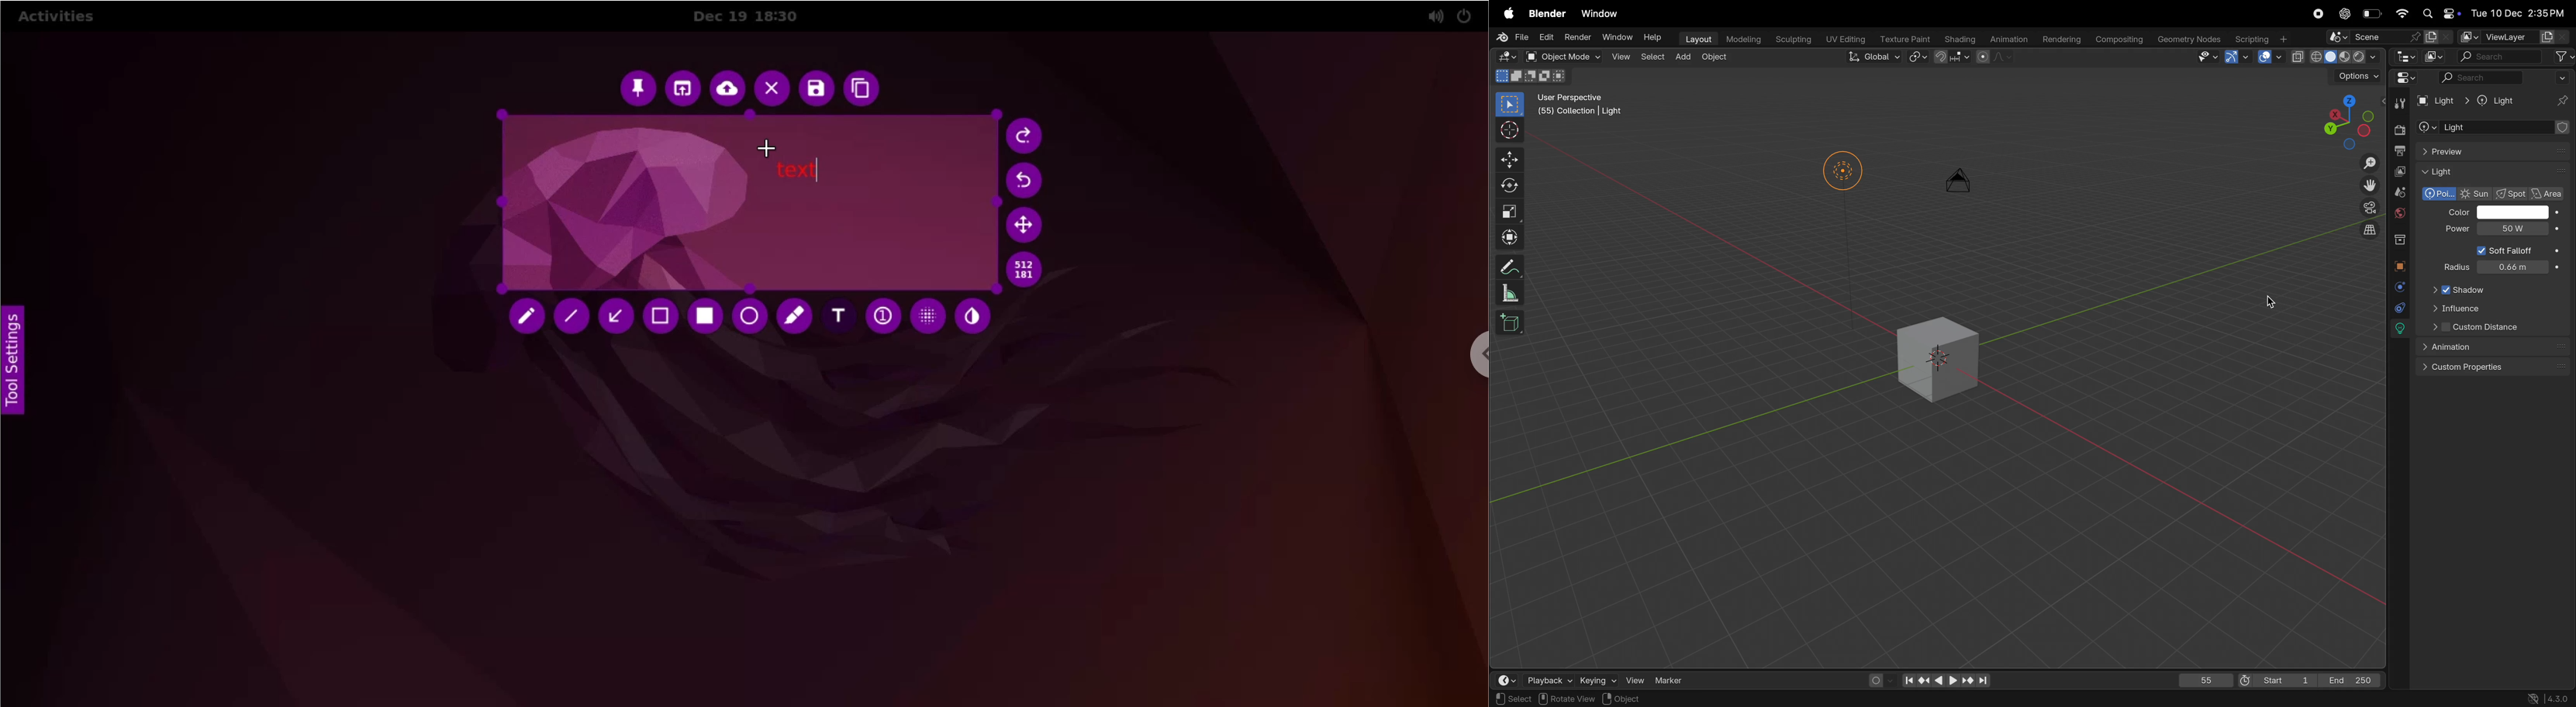  Describe the element at coordinates (710, 316) in the screenshot. I see `rectangle tool` at that location.